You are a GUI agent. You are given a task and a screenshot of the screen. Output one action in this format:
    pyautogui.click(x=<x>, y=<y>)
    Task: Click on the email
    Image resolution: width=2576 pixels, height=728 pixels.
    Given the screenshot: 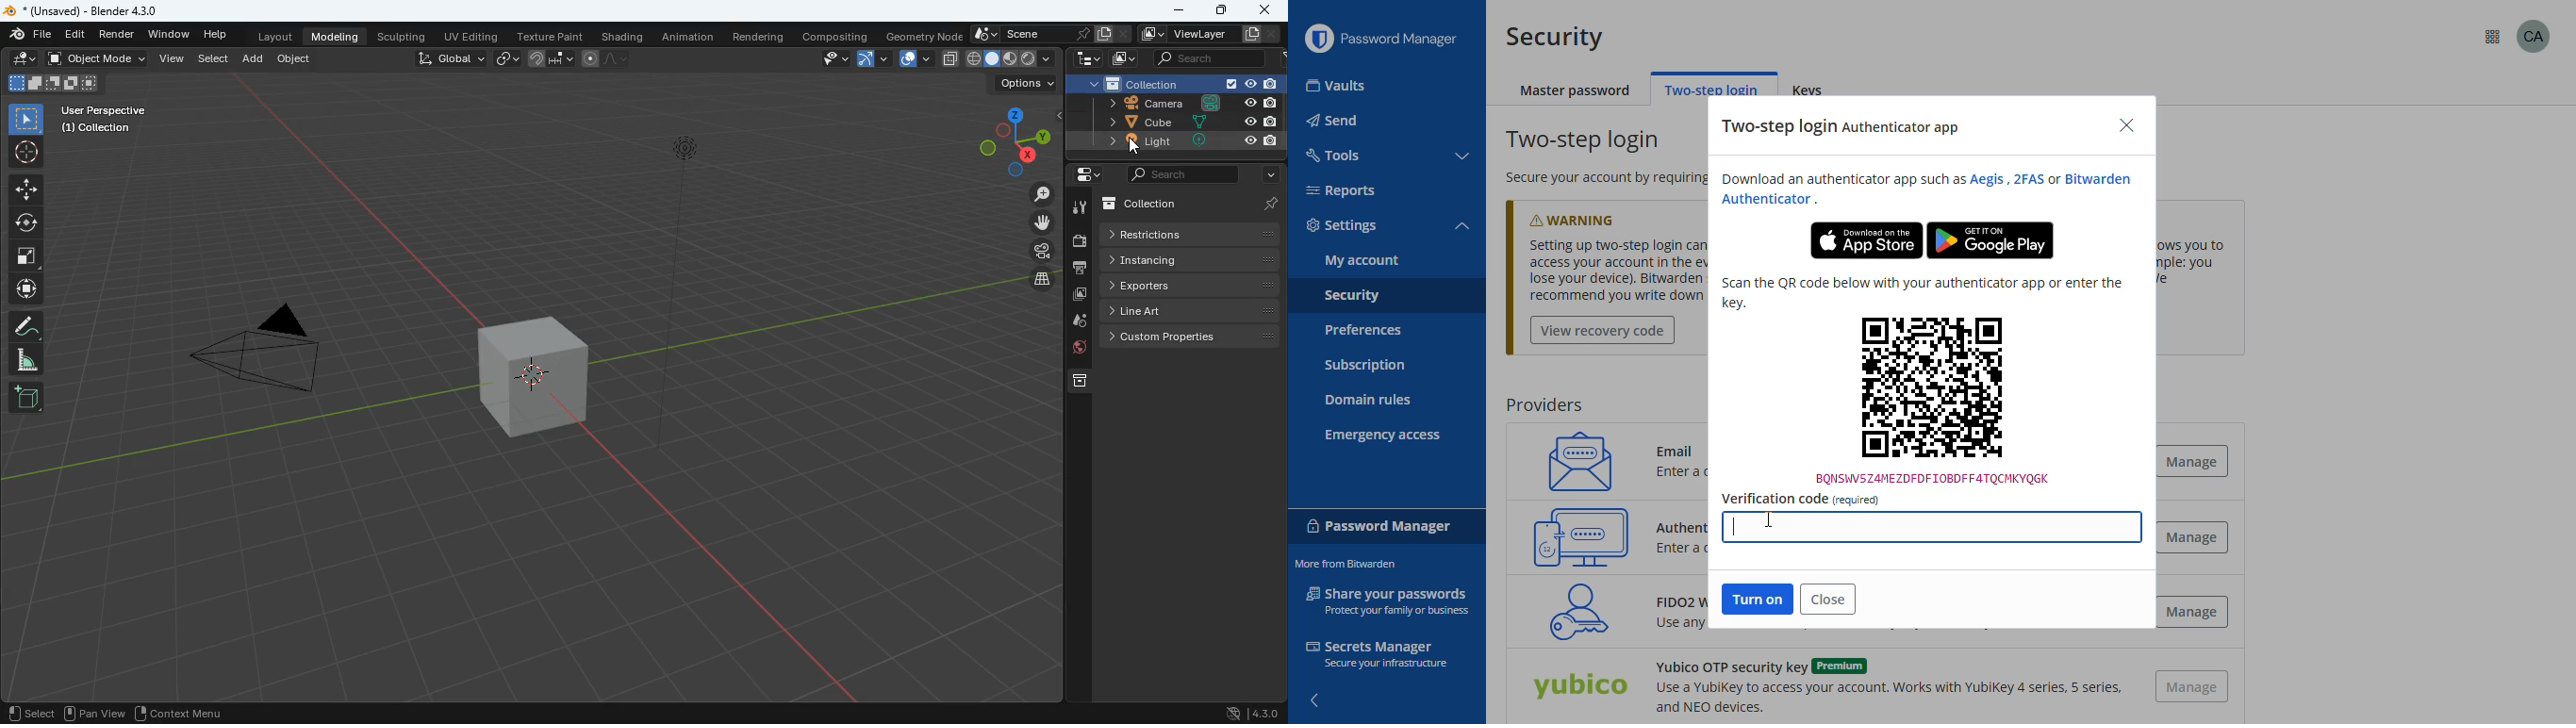 What is the action you would take?
    pyautogui.click(x=1574, y=460)
    